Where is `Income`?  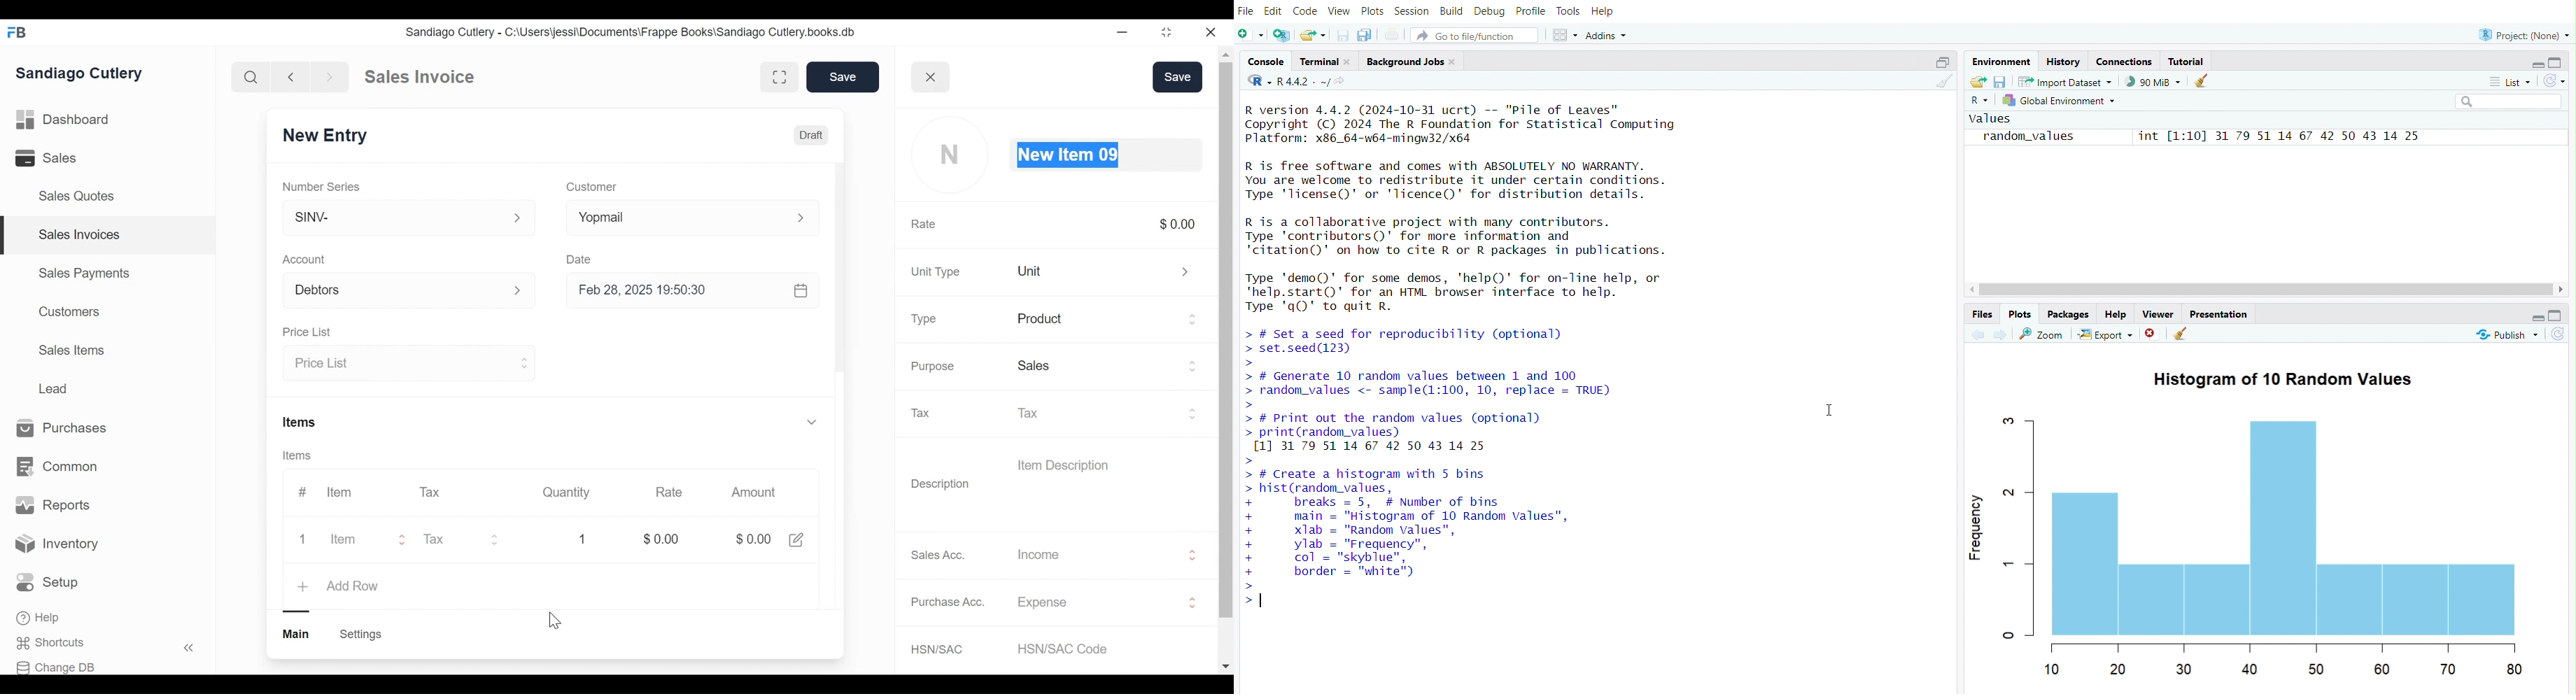
Income is located at coordinates (1108, 554).